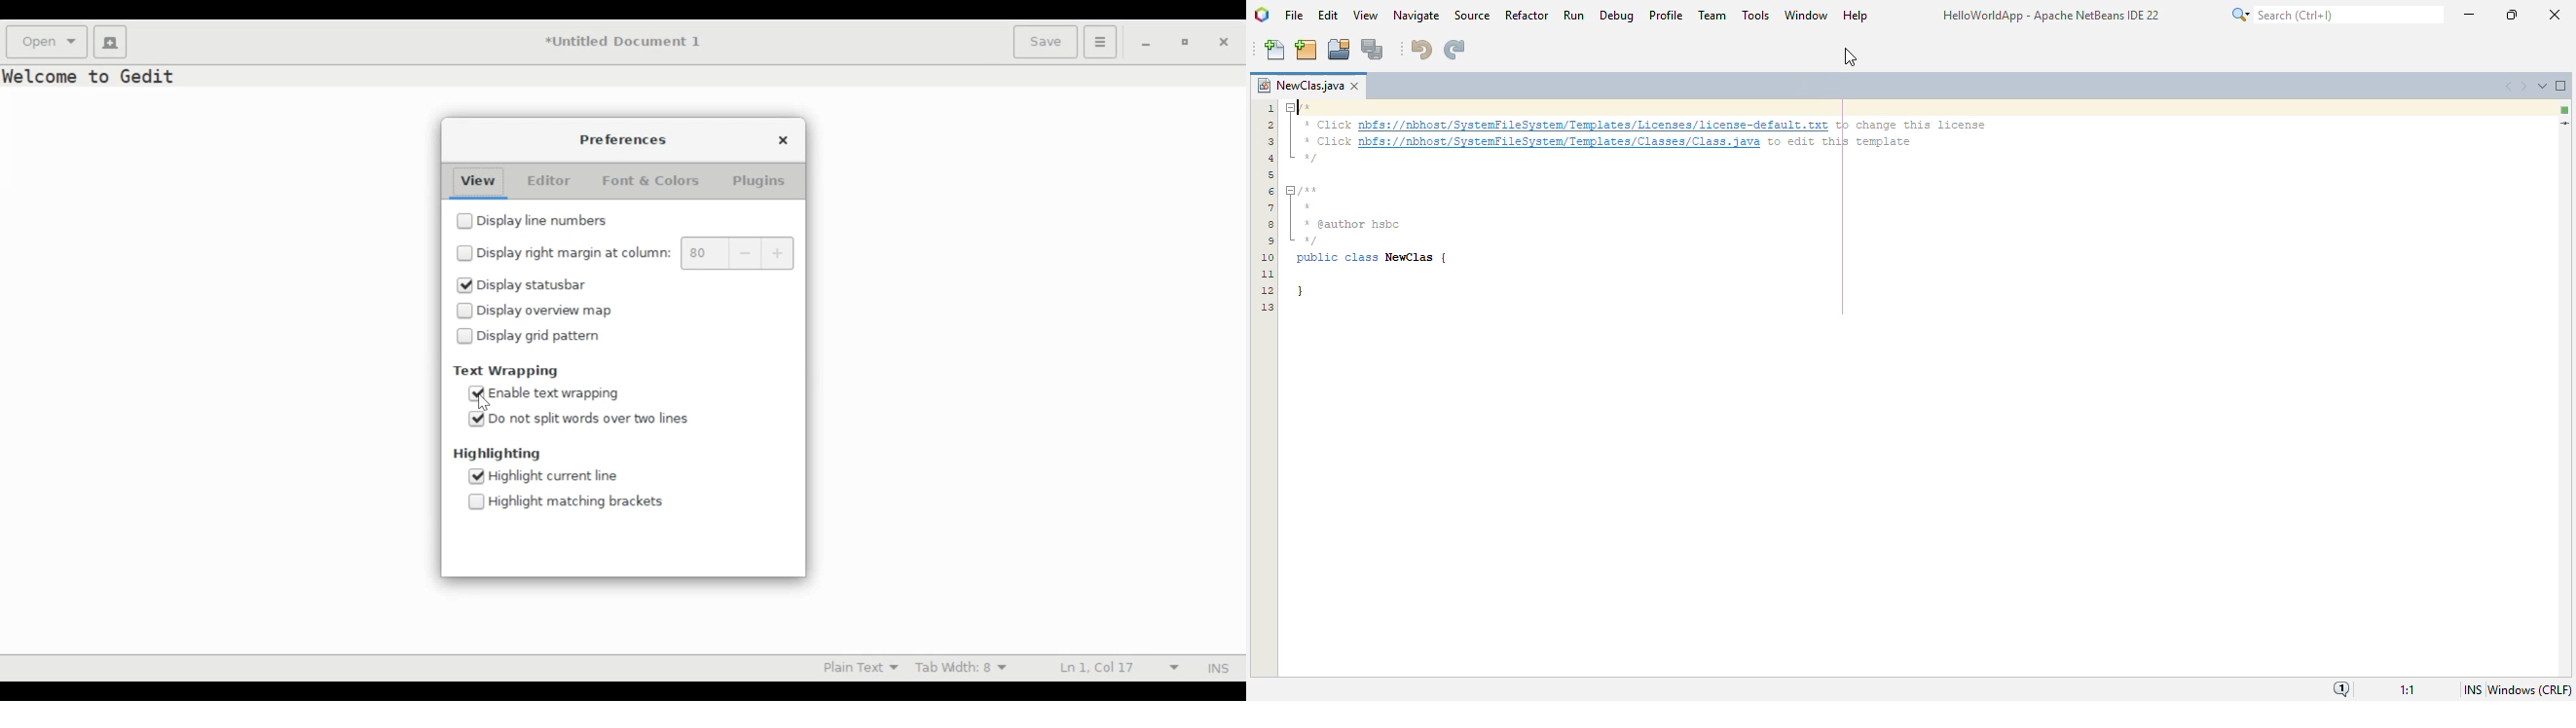  Describe the element at coordinates (93, 76) in the screenshot. I see `Welcome to Gedit` at that location.